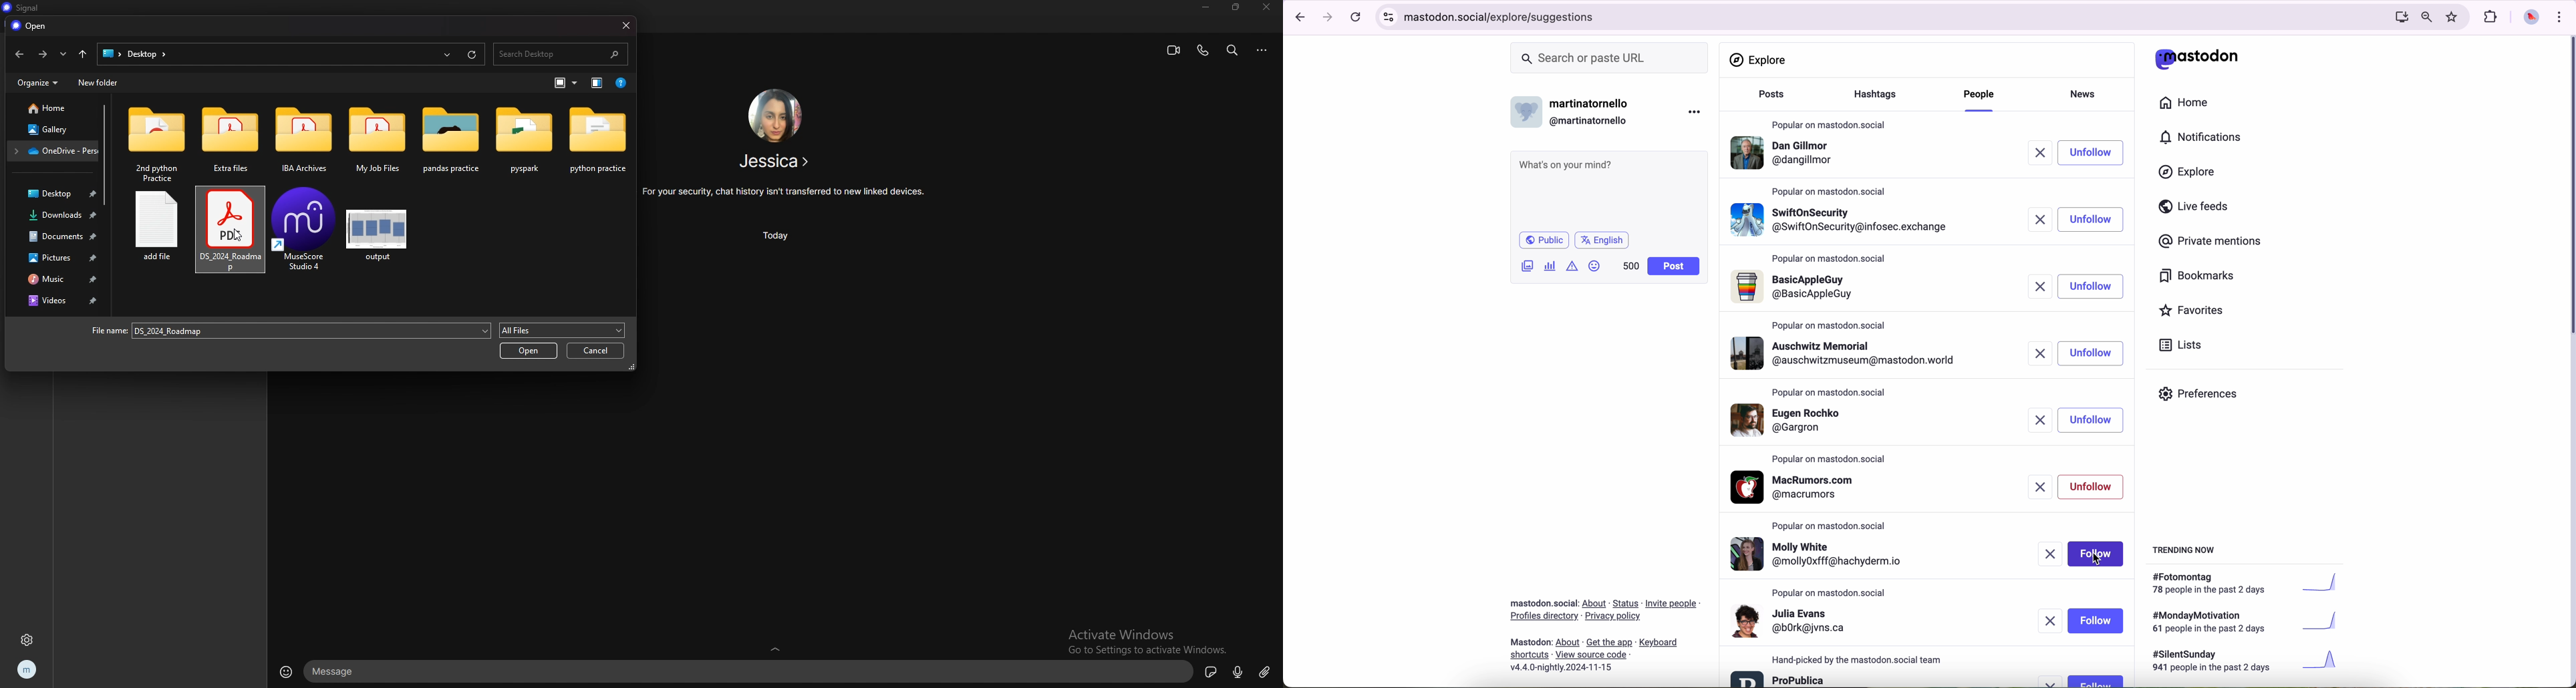 This screenshot has height=700, width=2576. What do you see at coordinates (2492, 17) in the screenshot?
I see `extensions` at bounding box center [2492, 17].